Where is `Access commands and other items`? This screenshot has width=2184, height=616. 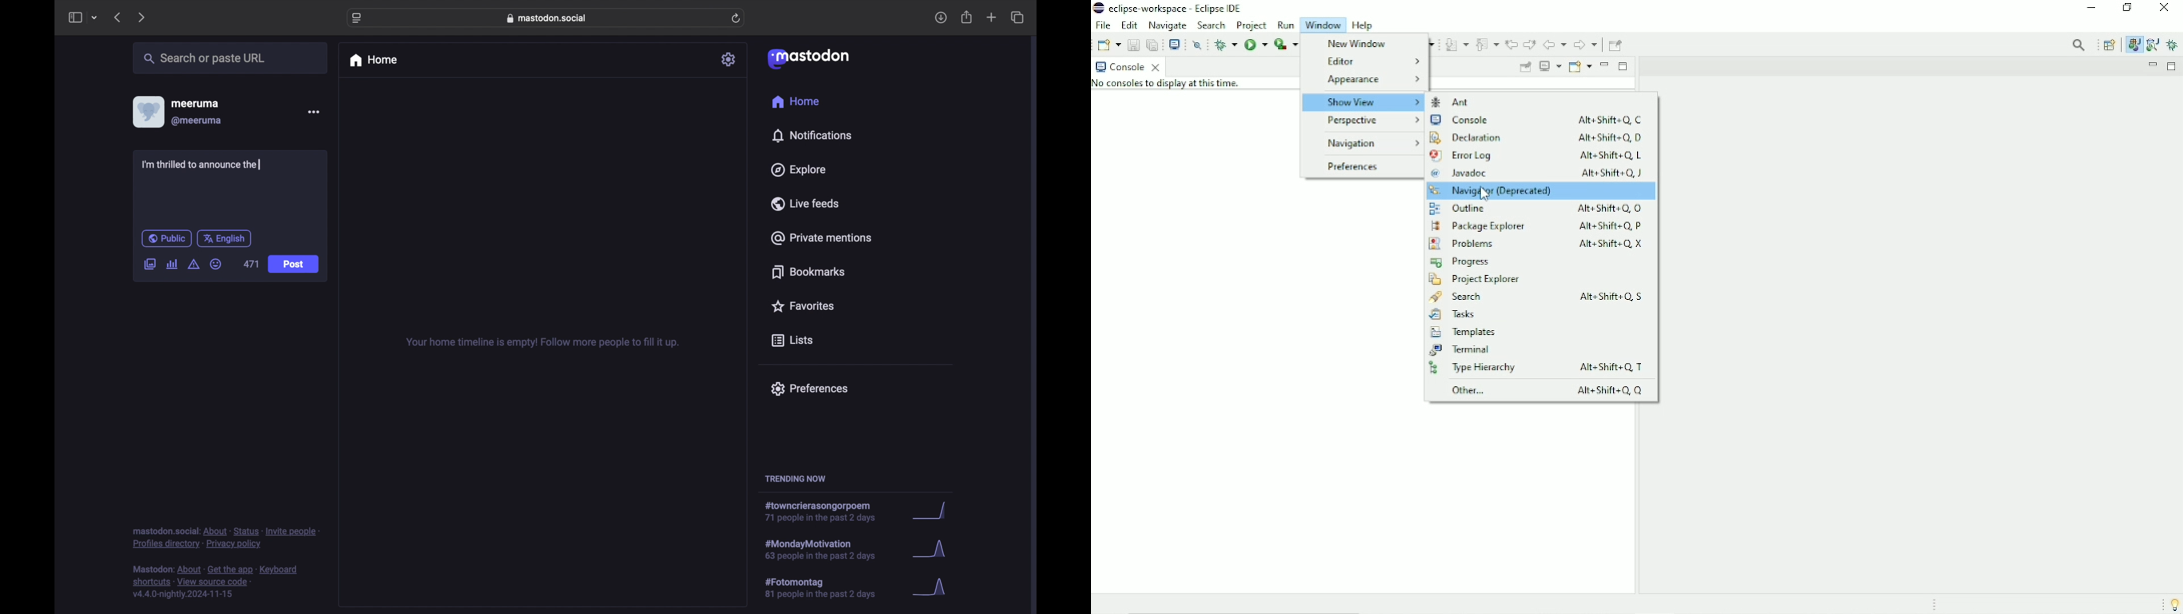
Access commands and other items is located at coordinates (2080, 44).